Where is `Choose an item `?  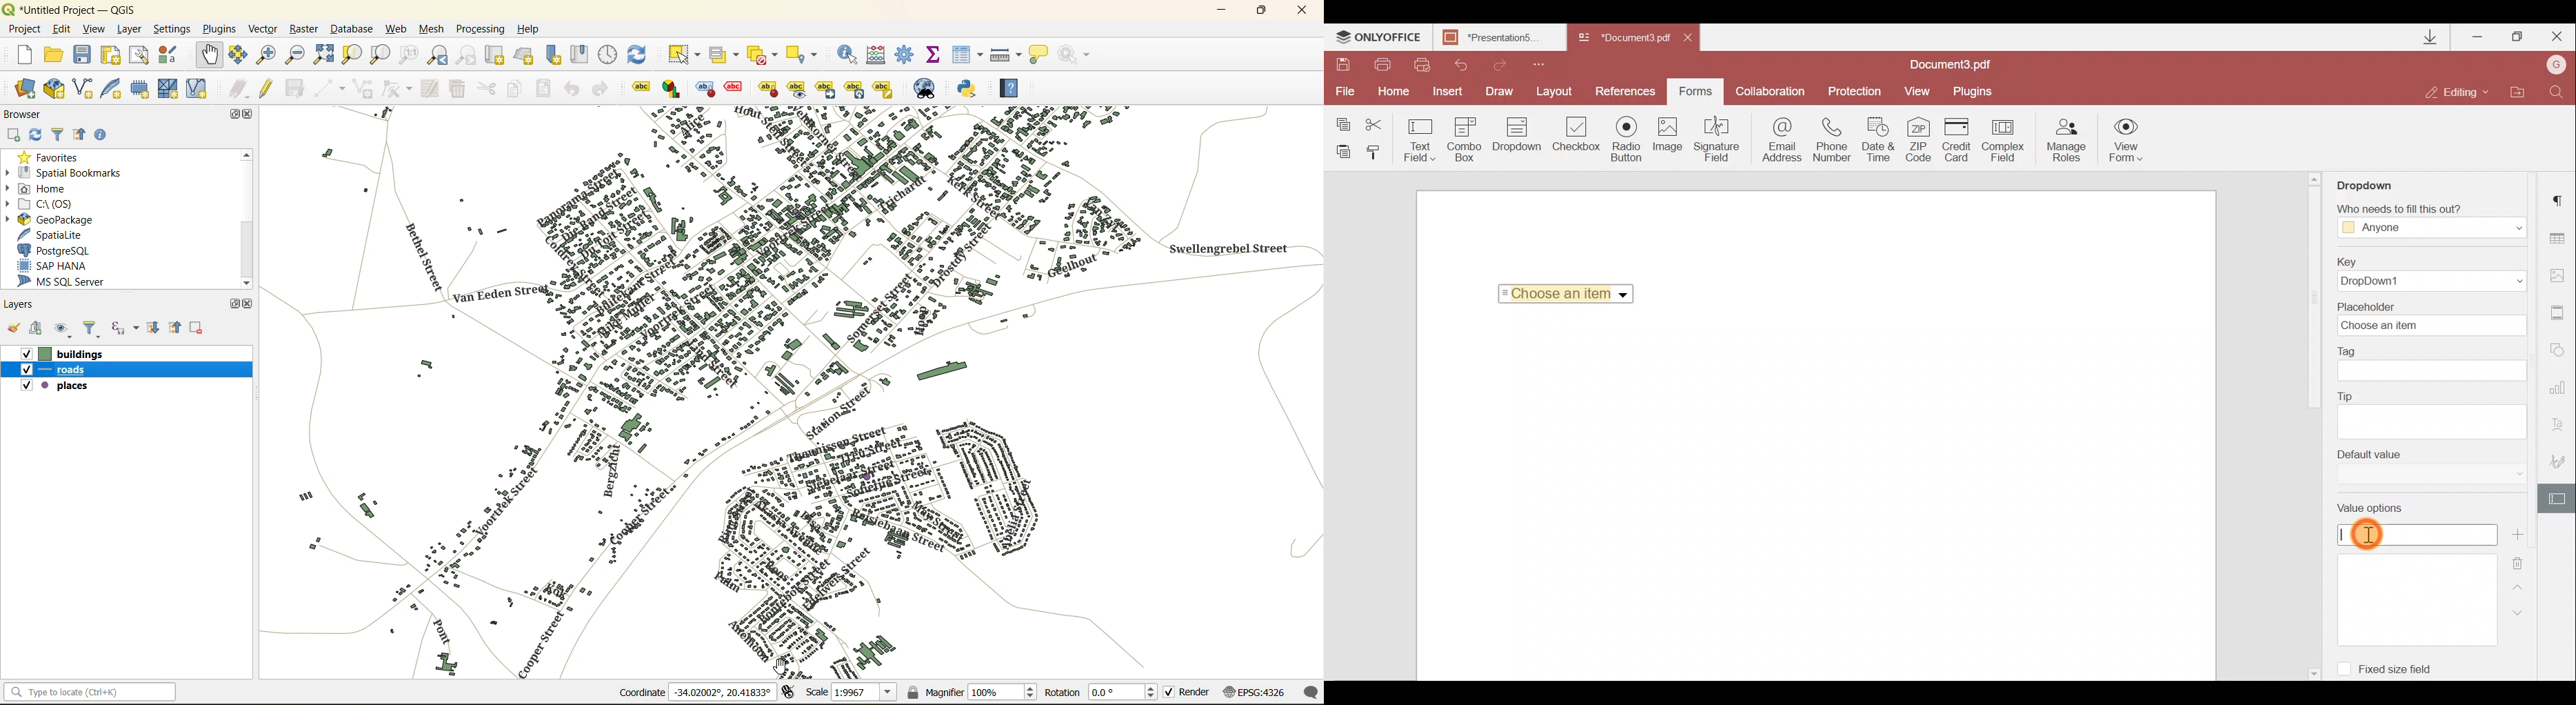
Choose an item  is located at coordinates (1570, 291).